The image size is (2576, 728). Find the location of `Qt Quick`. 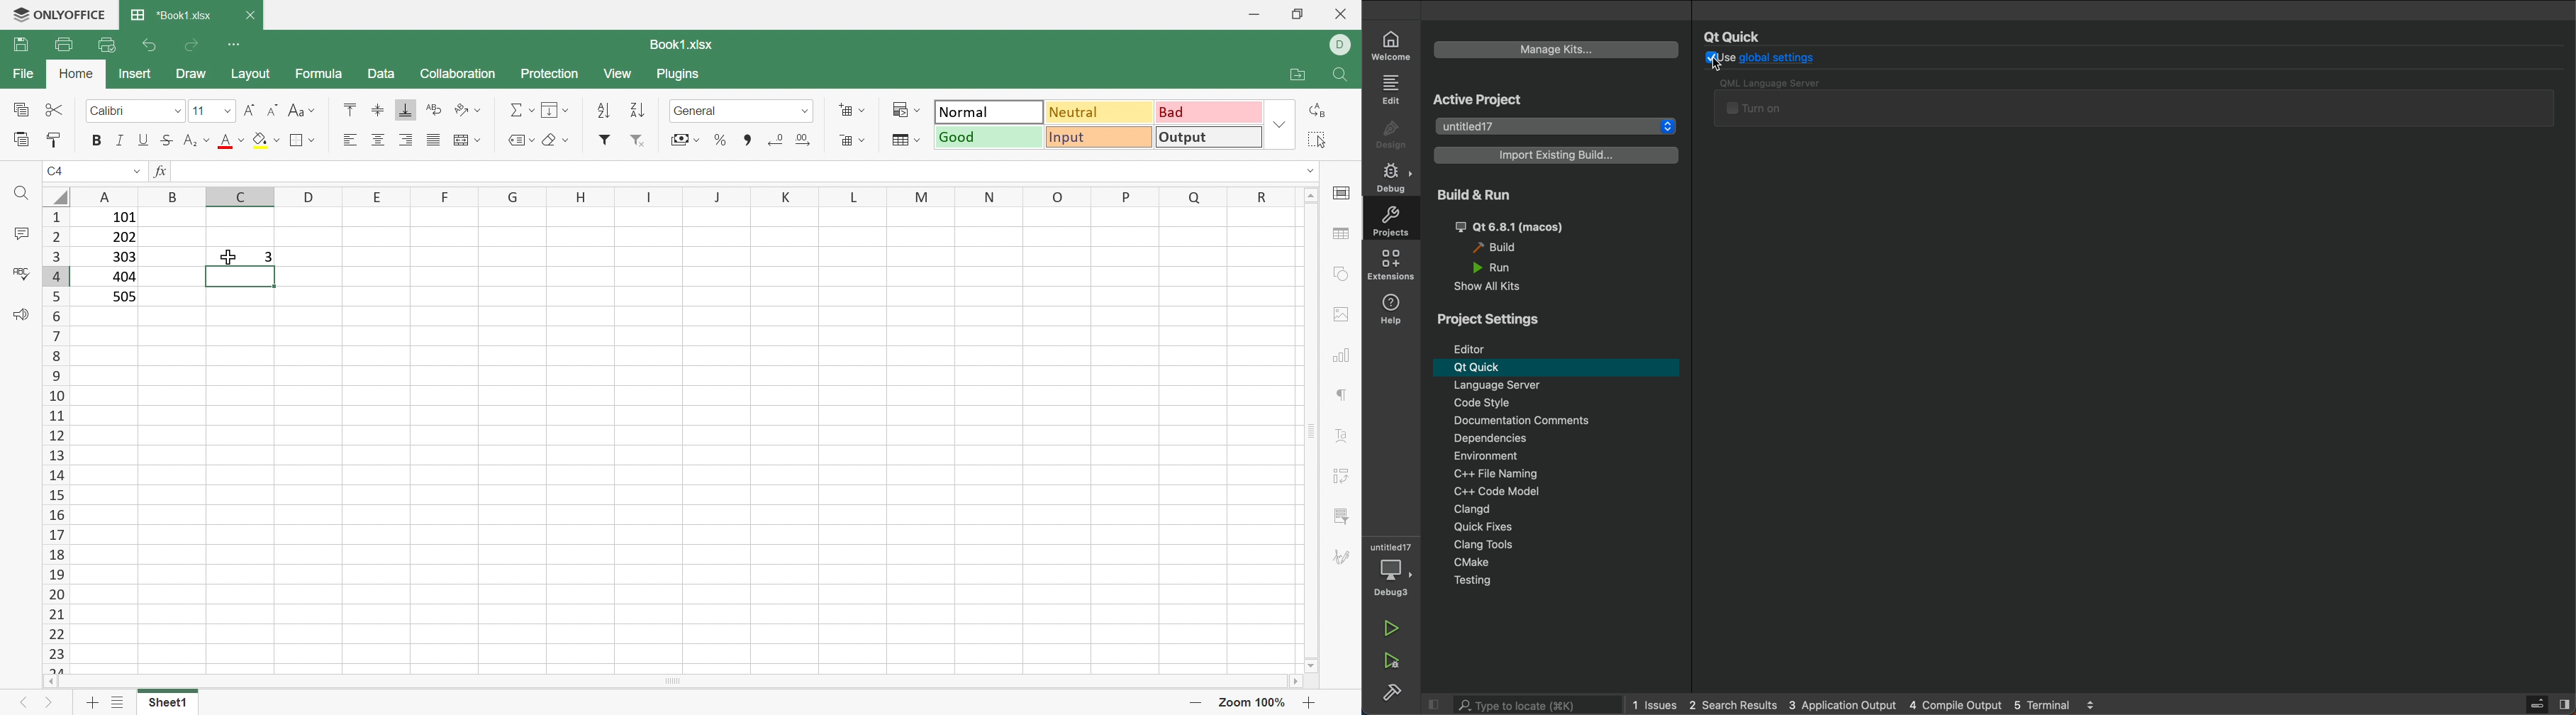

Qt Quick is located at coordinates (1557, 368).